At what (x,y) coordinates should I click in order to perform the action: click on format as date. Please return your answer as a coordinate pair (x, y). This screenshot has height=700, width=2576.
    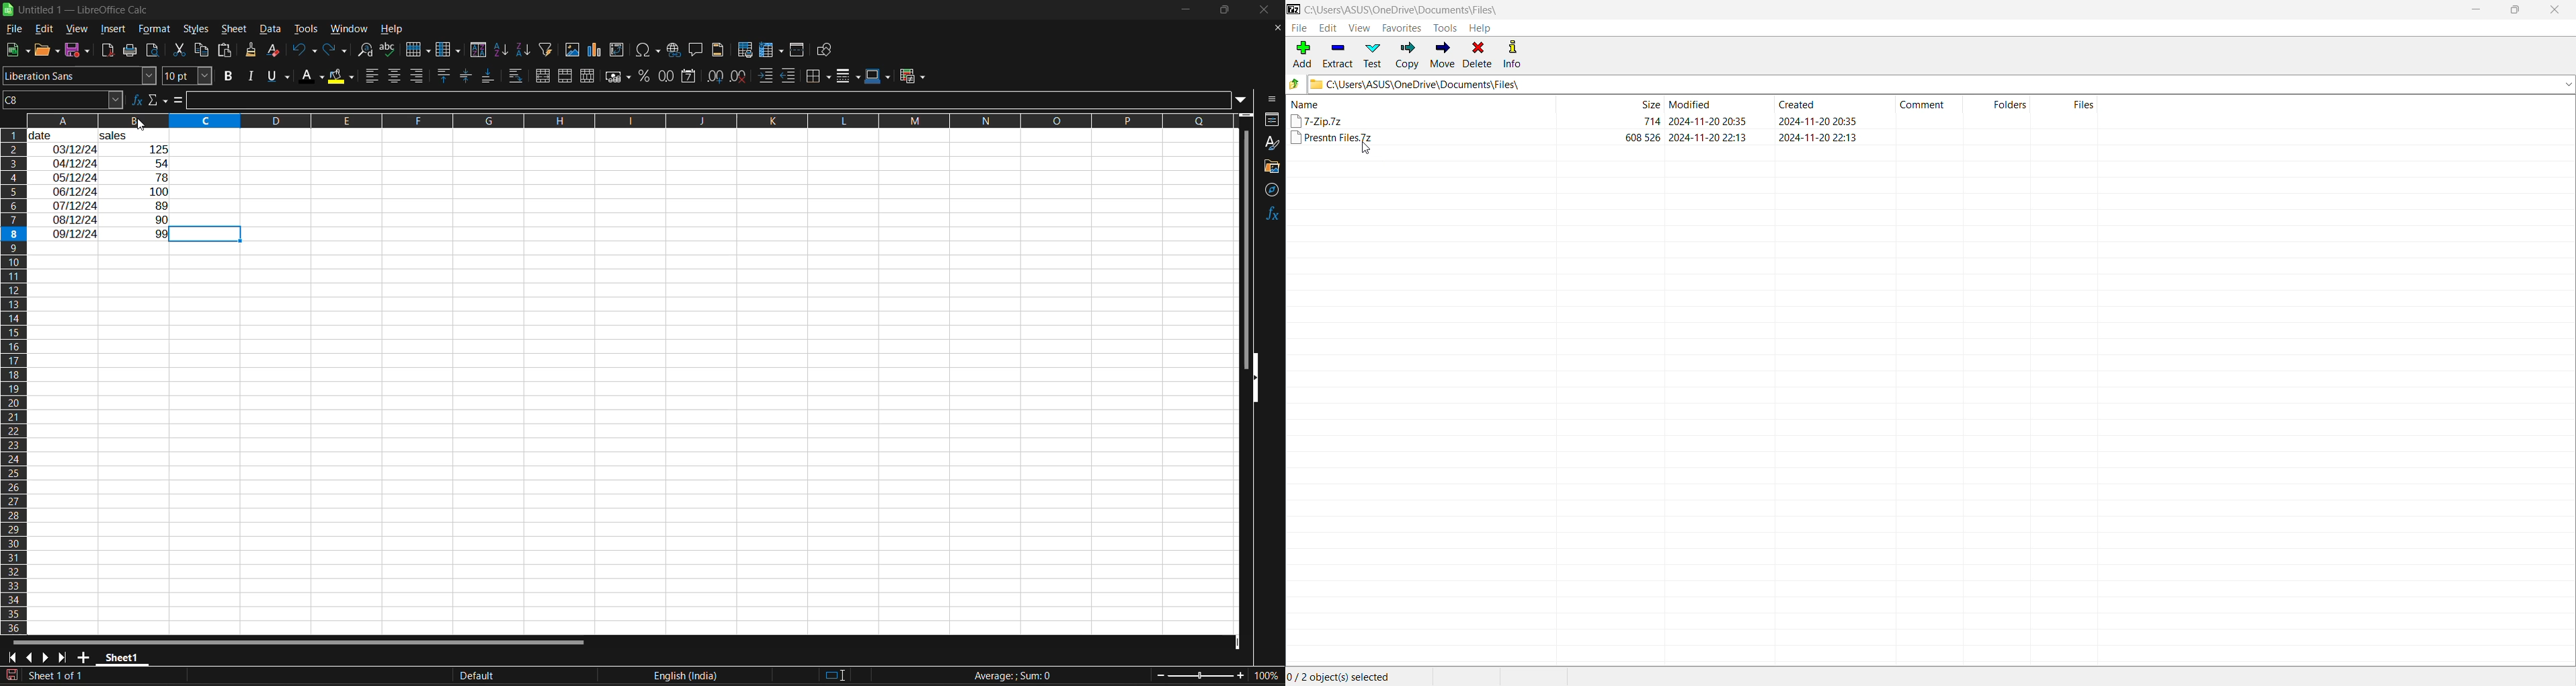
    Looking at the image, I should click on (687, 77).